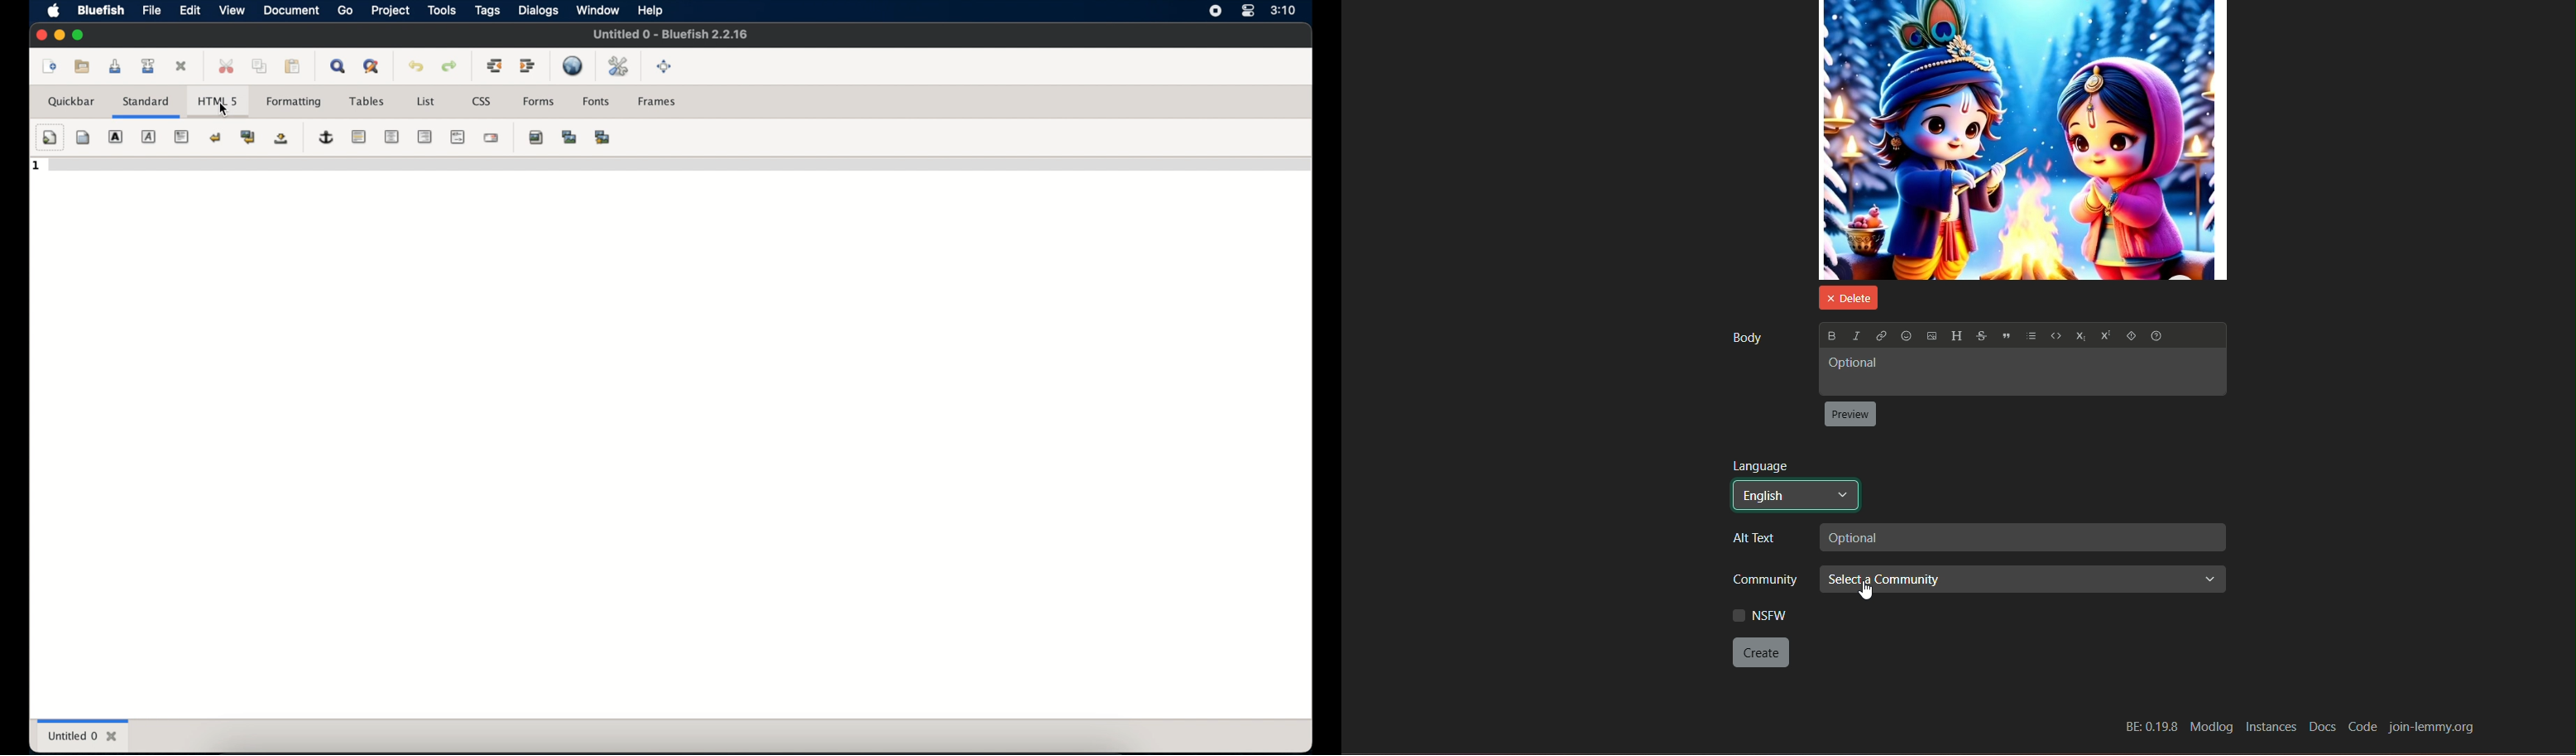  Describe the element at coordinates (597, 10) in the screenshot. I see `window` at that location.